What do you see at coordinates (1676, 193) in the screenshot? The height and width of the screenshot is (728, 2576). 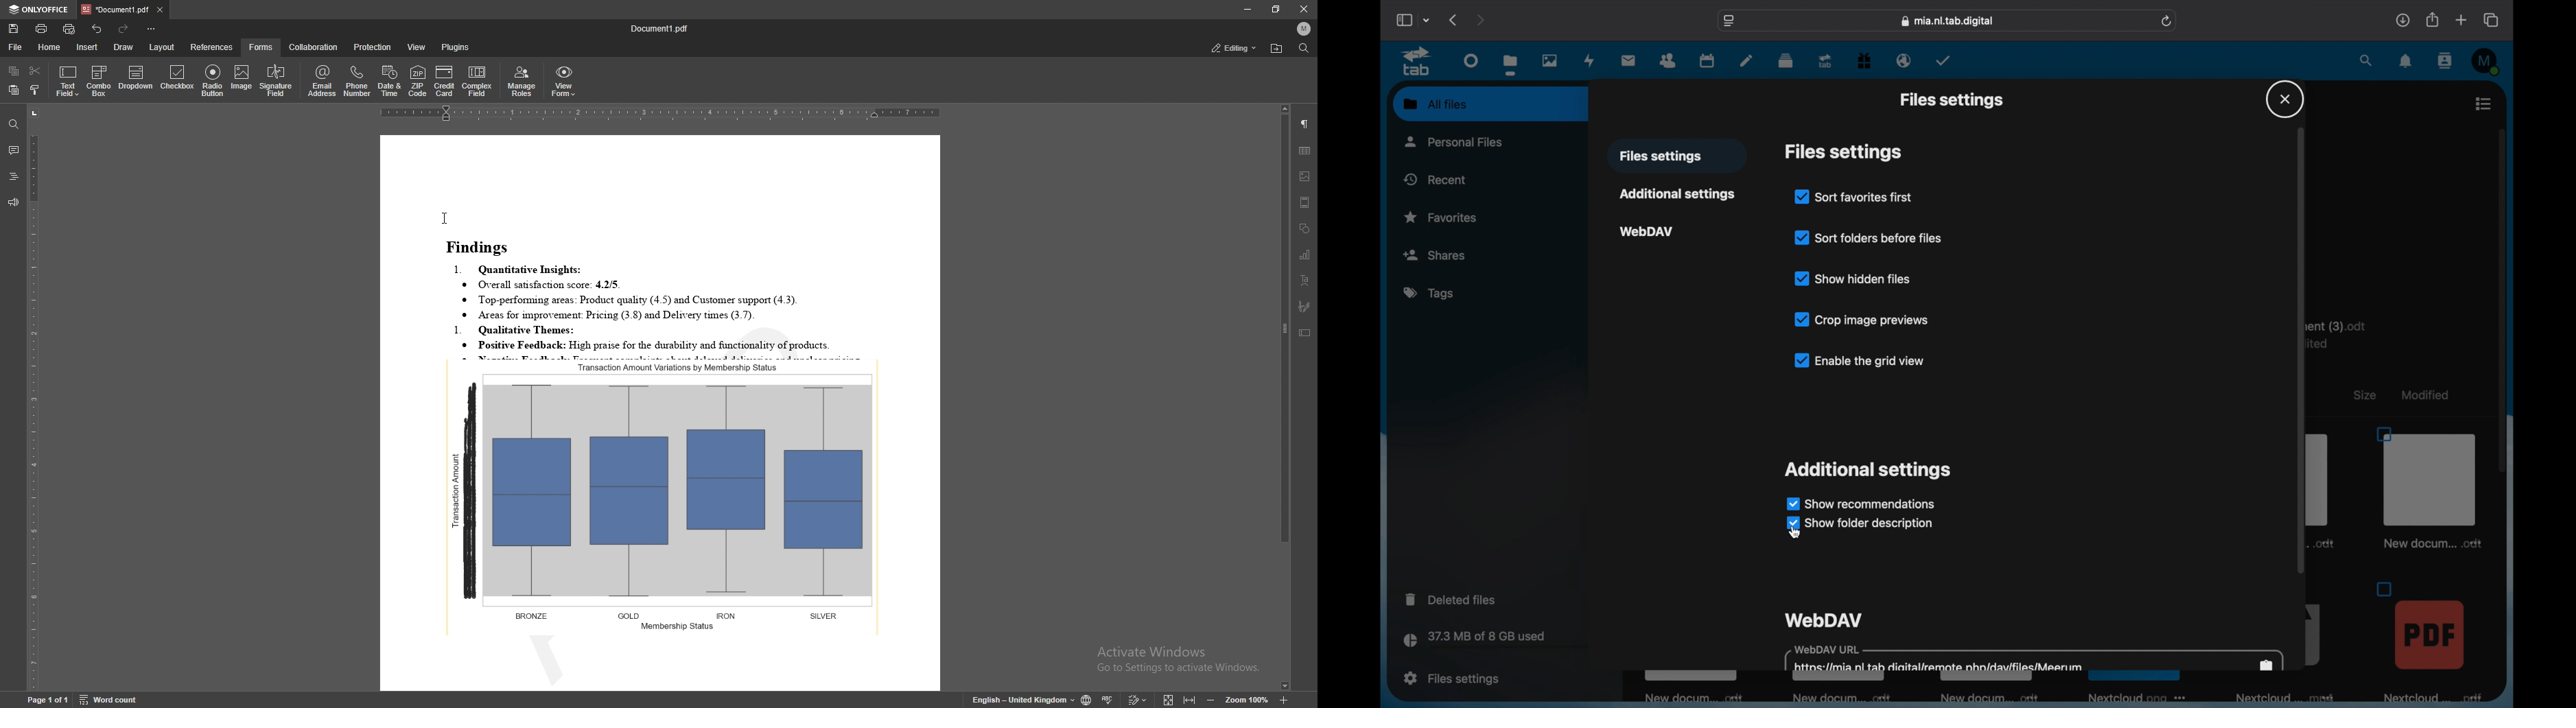 I see `additional settings` at bounding box center [1676, 193].